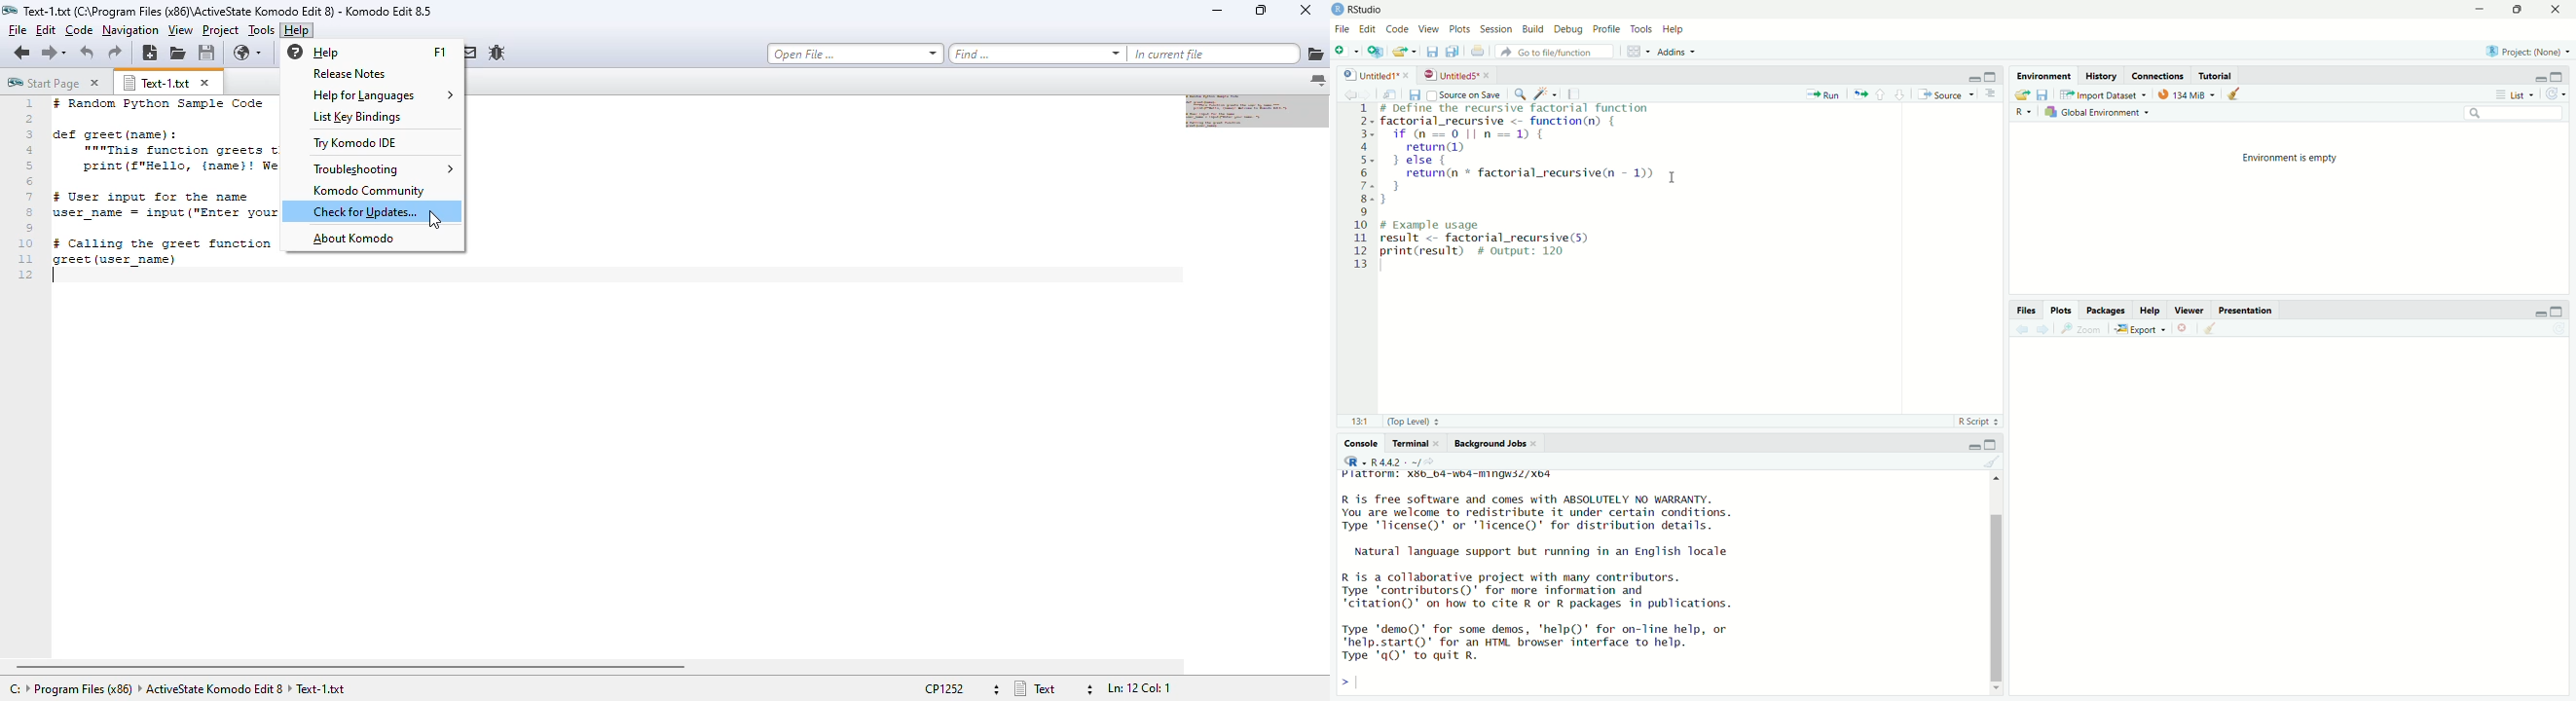  Describe the element at coordinates (1414, 421) in the screenshot. I see `(Top Level)` at that location.